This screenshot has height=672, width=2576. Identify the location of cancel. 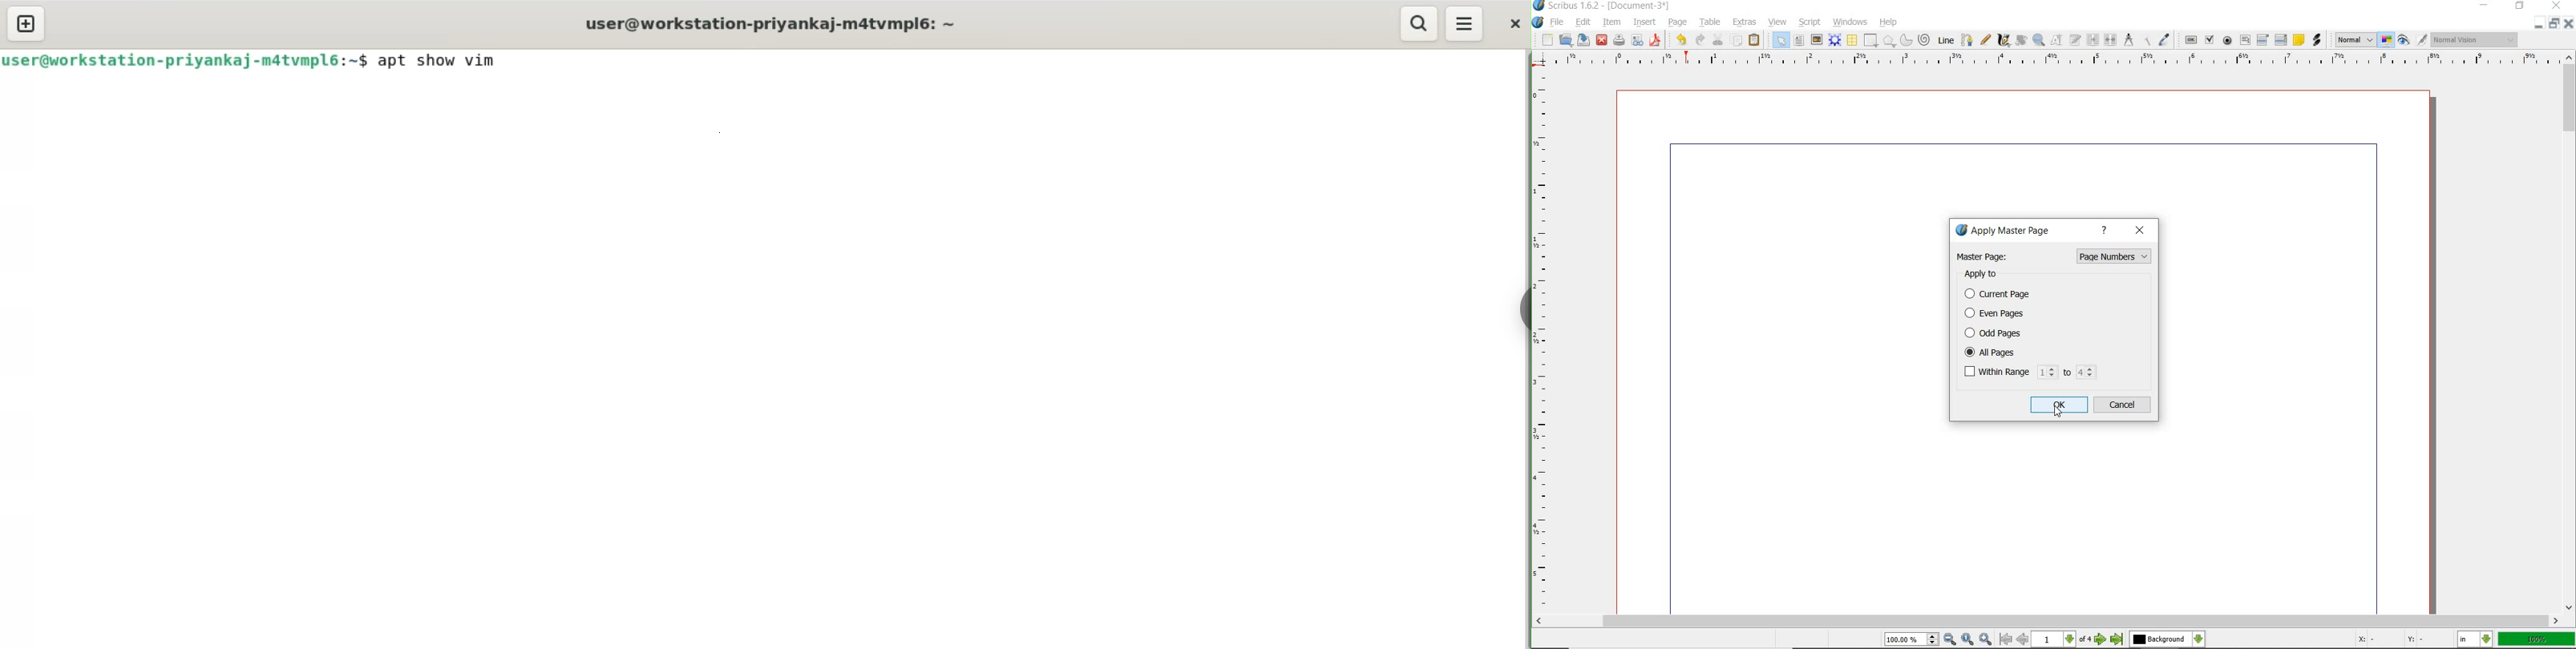
(2124, 405).